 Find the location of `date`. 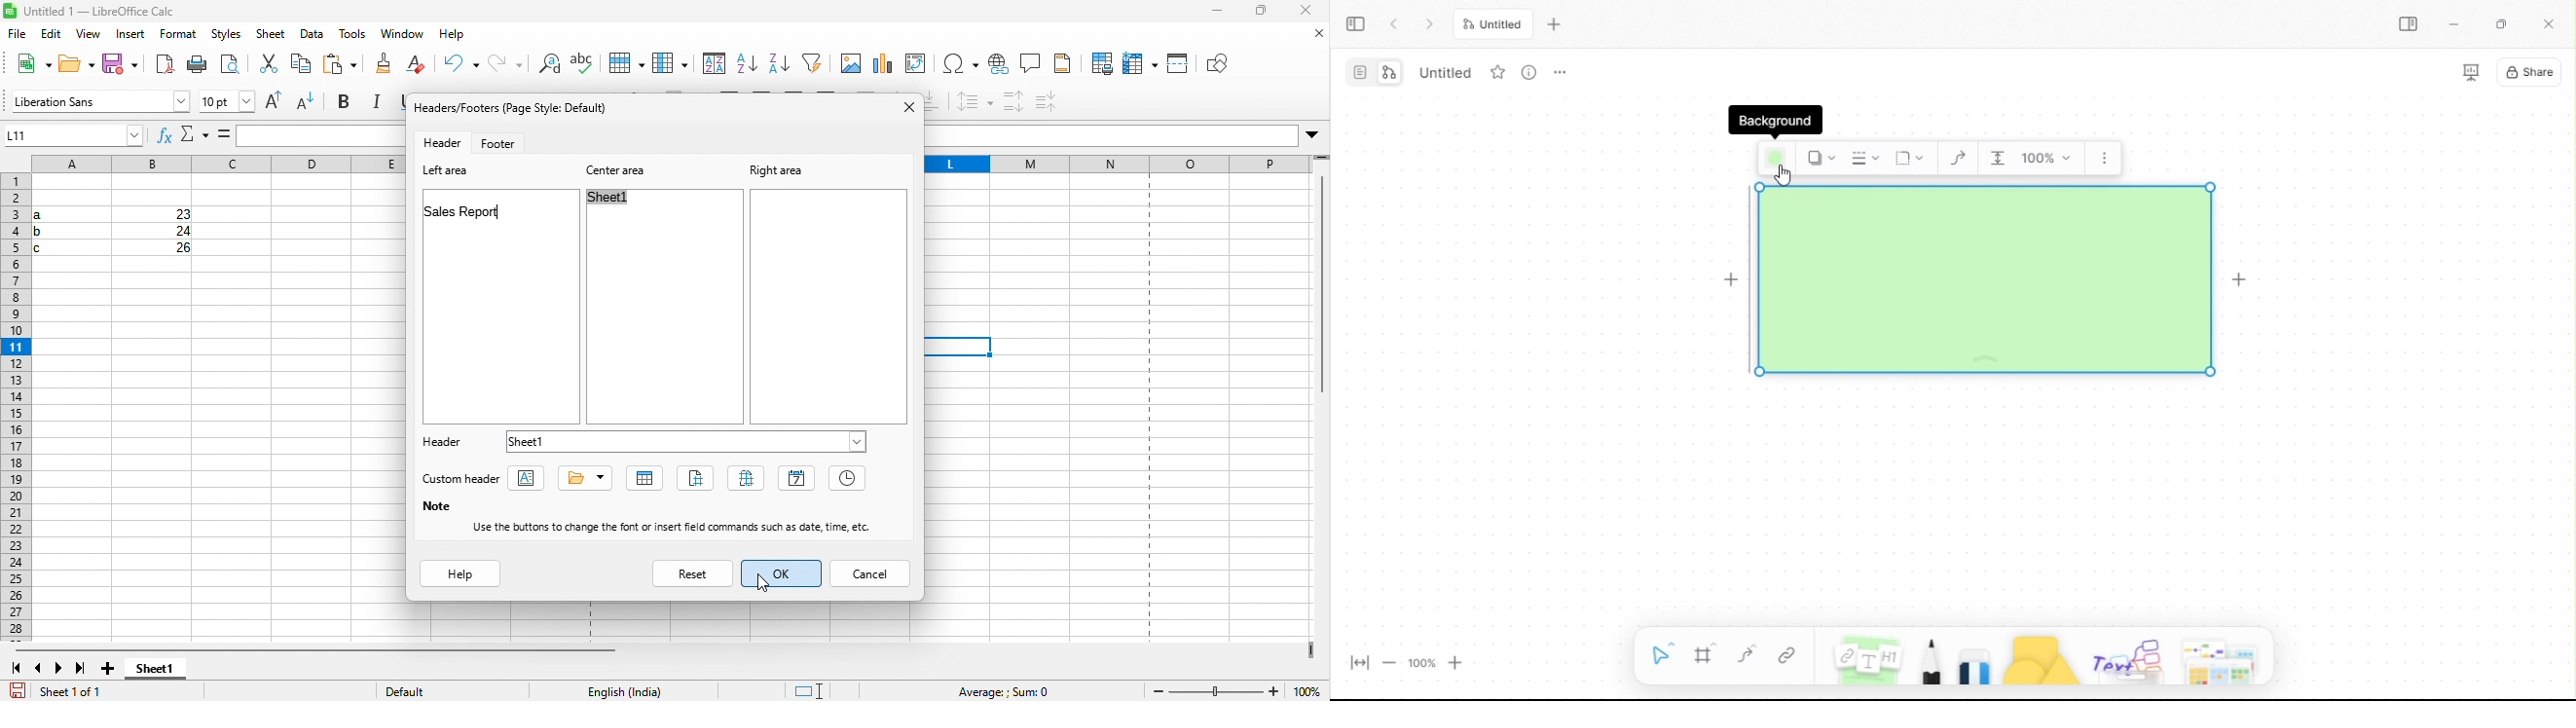

date is located at coordinates (795, 479).